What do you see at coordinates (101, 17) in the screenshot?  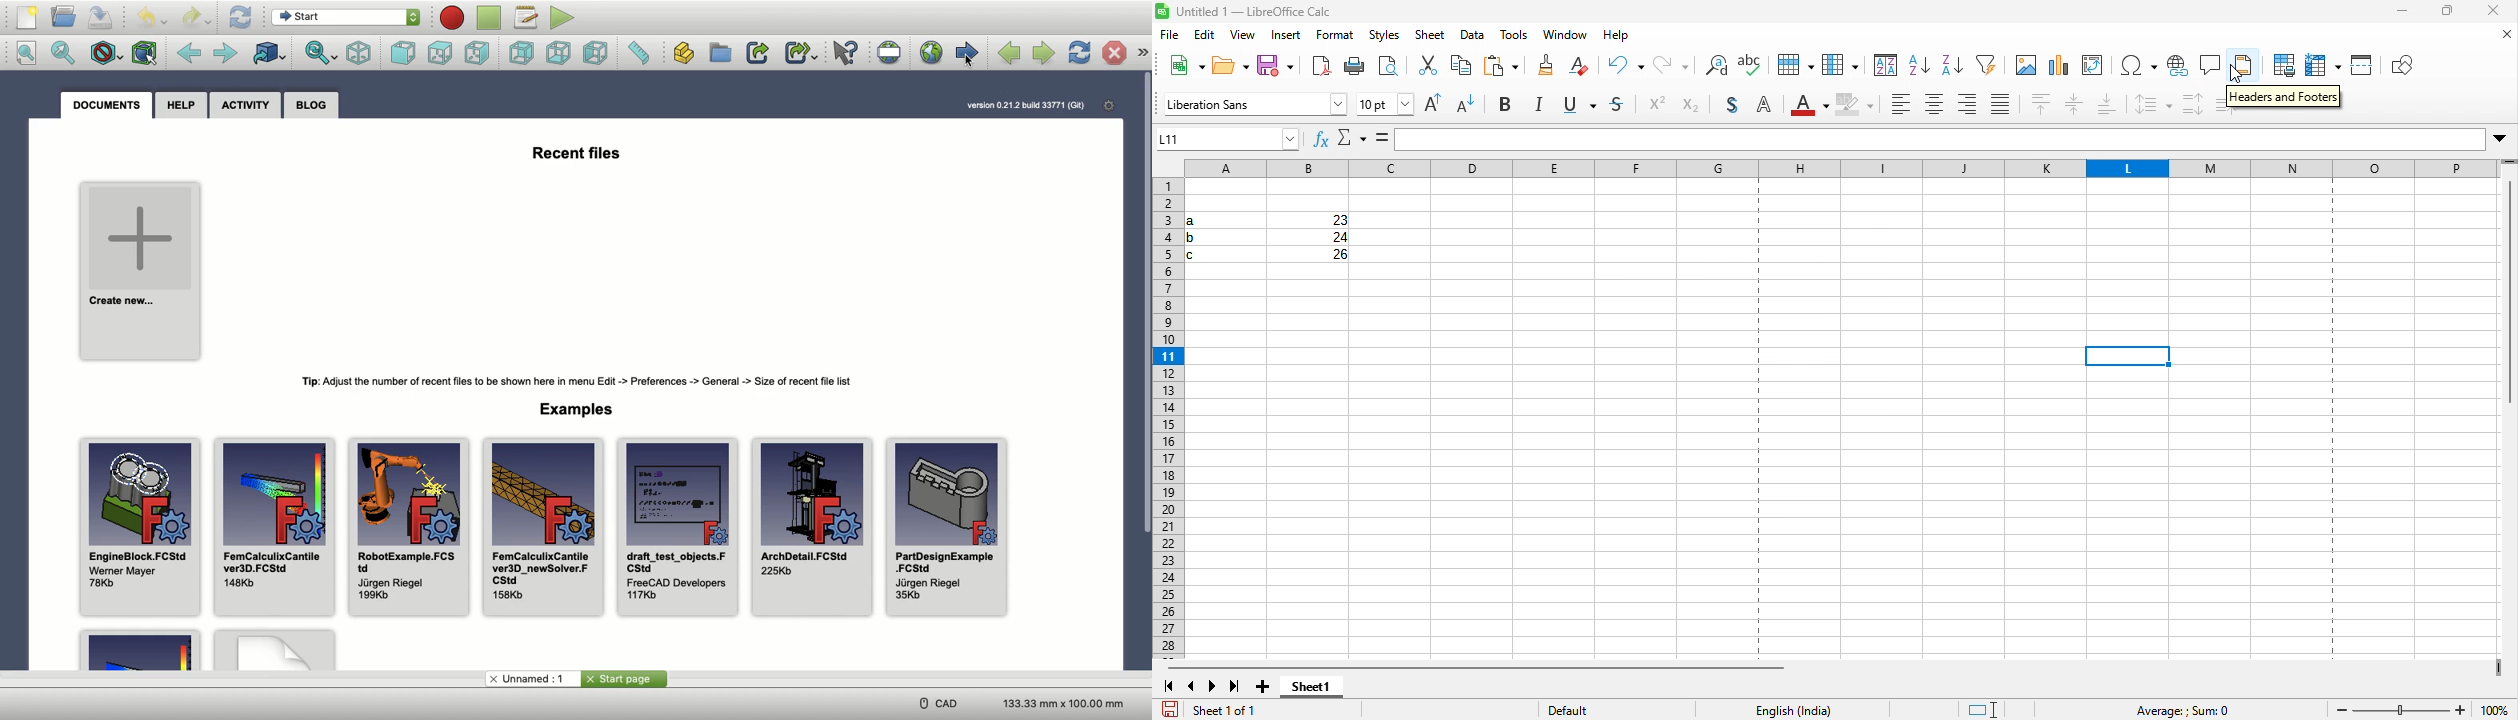 I see `Save` at bounding box center [101, 17].